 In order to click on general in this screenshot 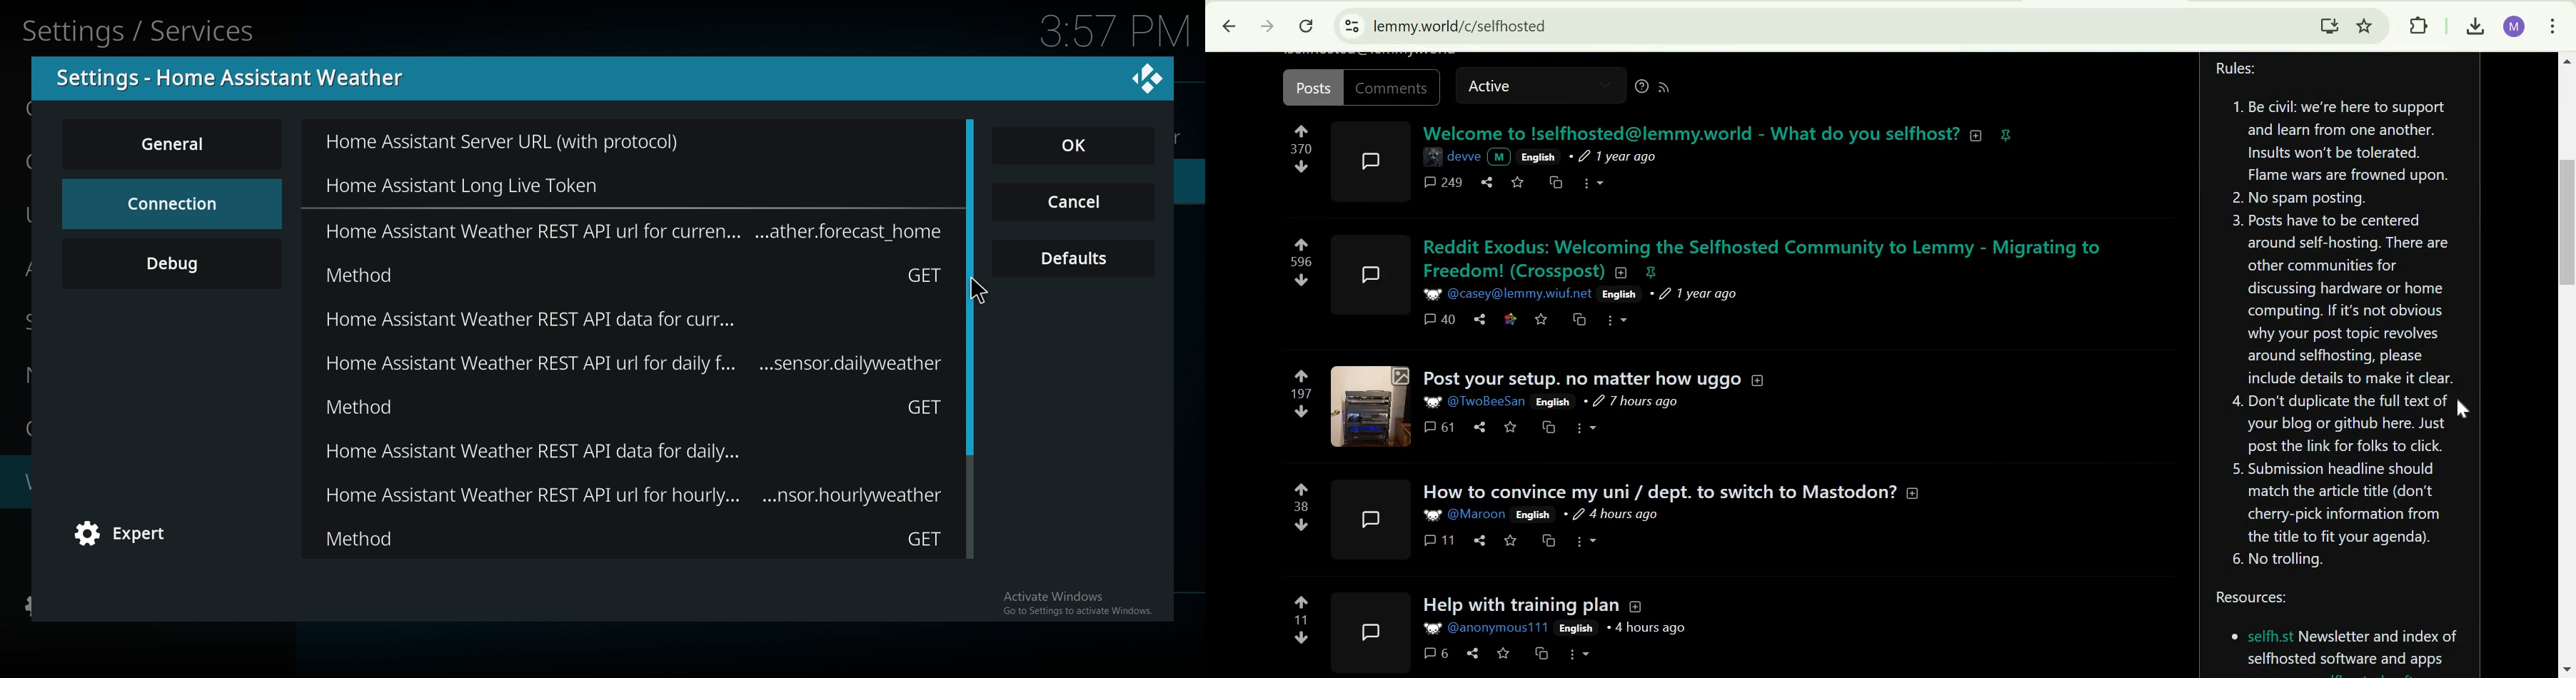, I will do `click(175, 144)`.